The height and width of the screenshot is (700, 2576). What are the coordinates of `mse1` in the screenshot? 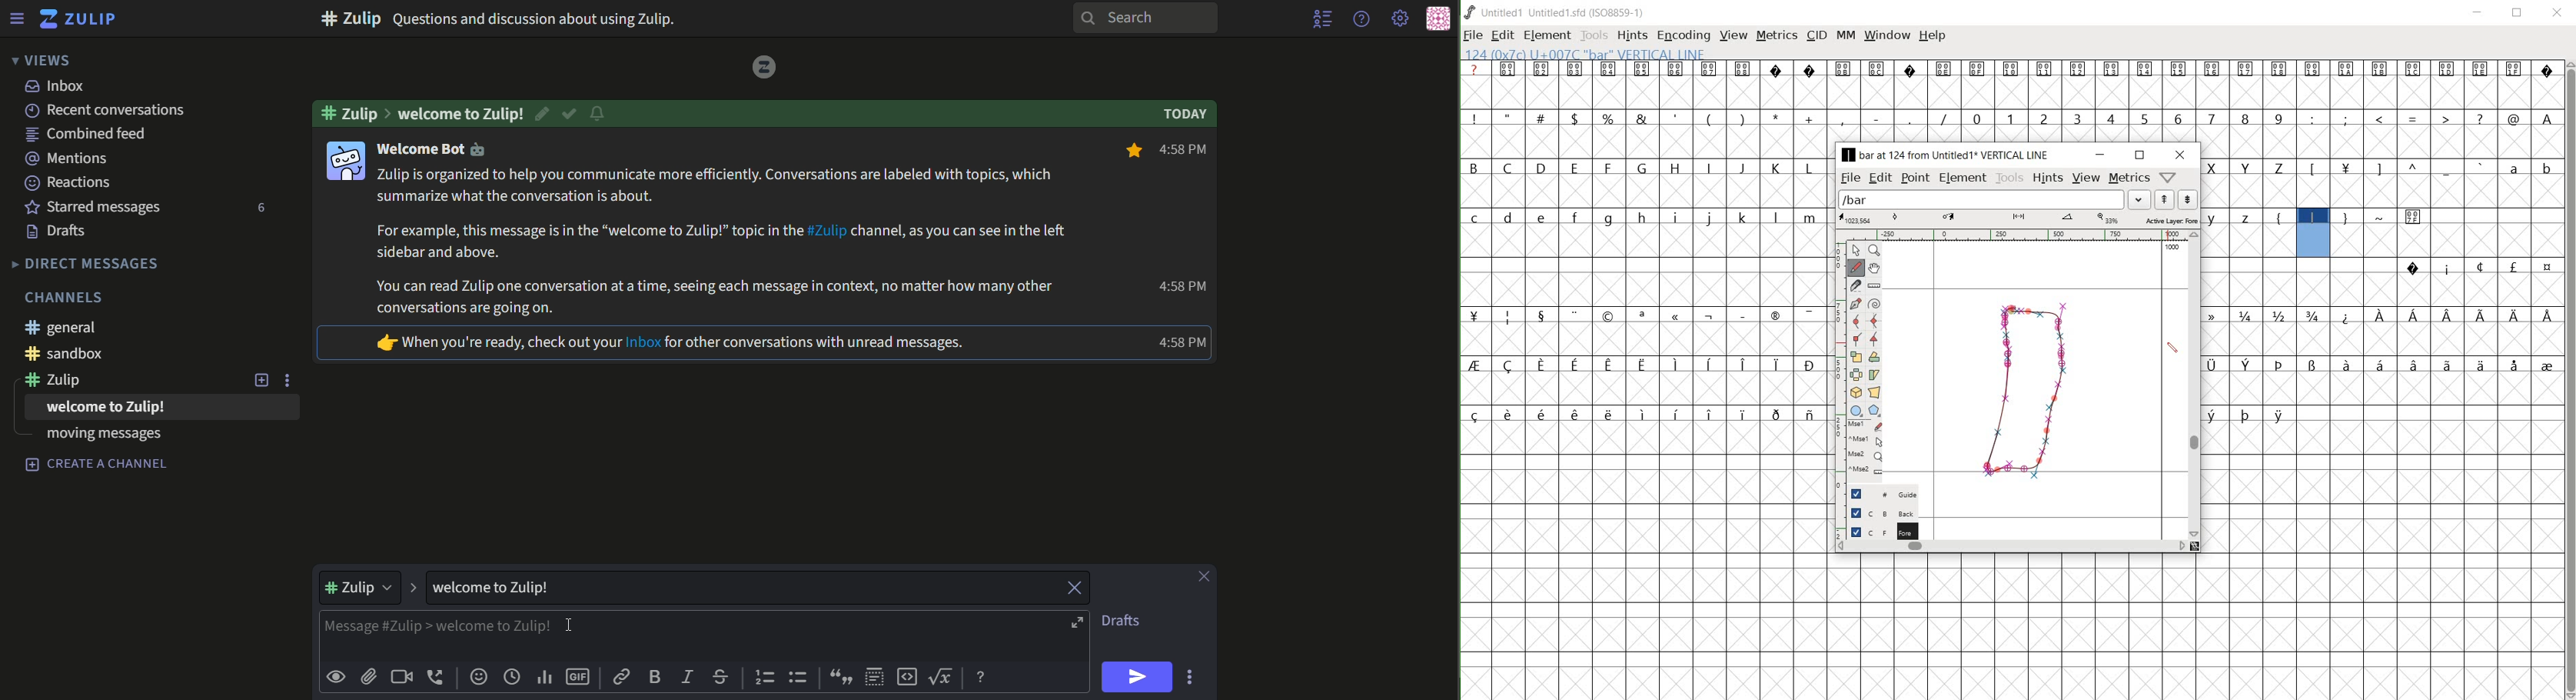 It's located at (1863, 440).